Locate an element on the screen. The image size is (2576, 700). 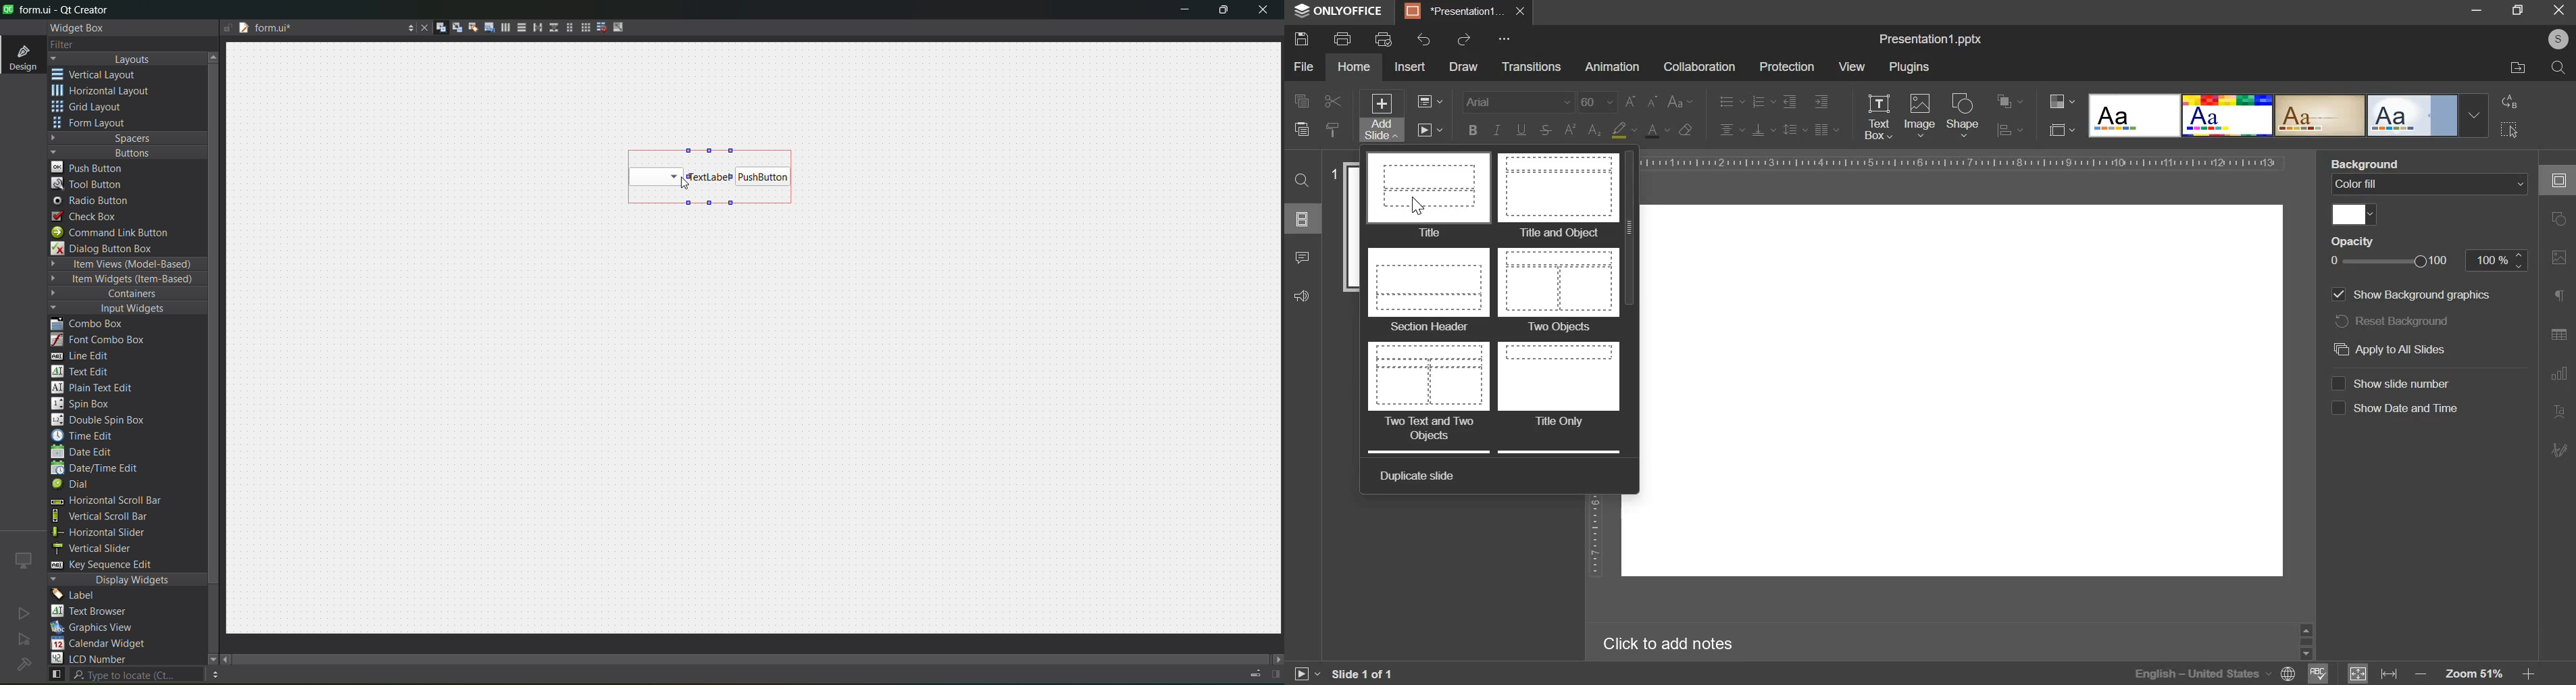
two text and two objects is located at coordinates (1428, 392).